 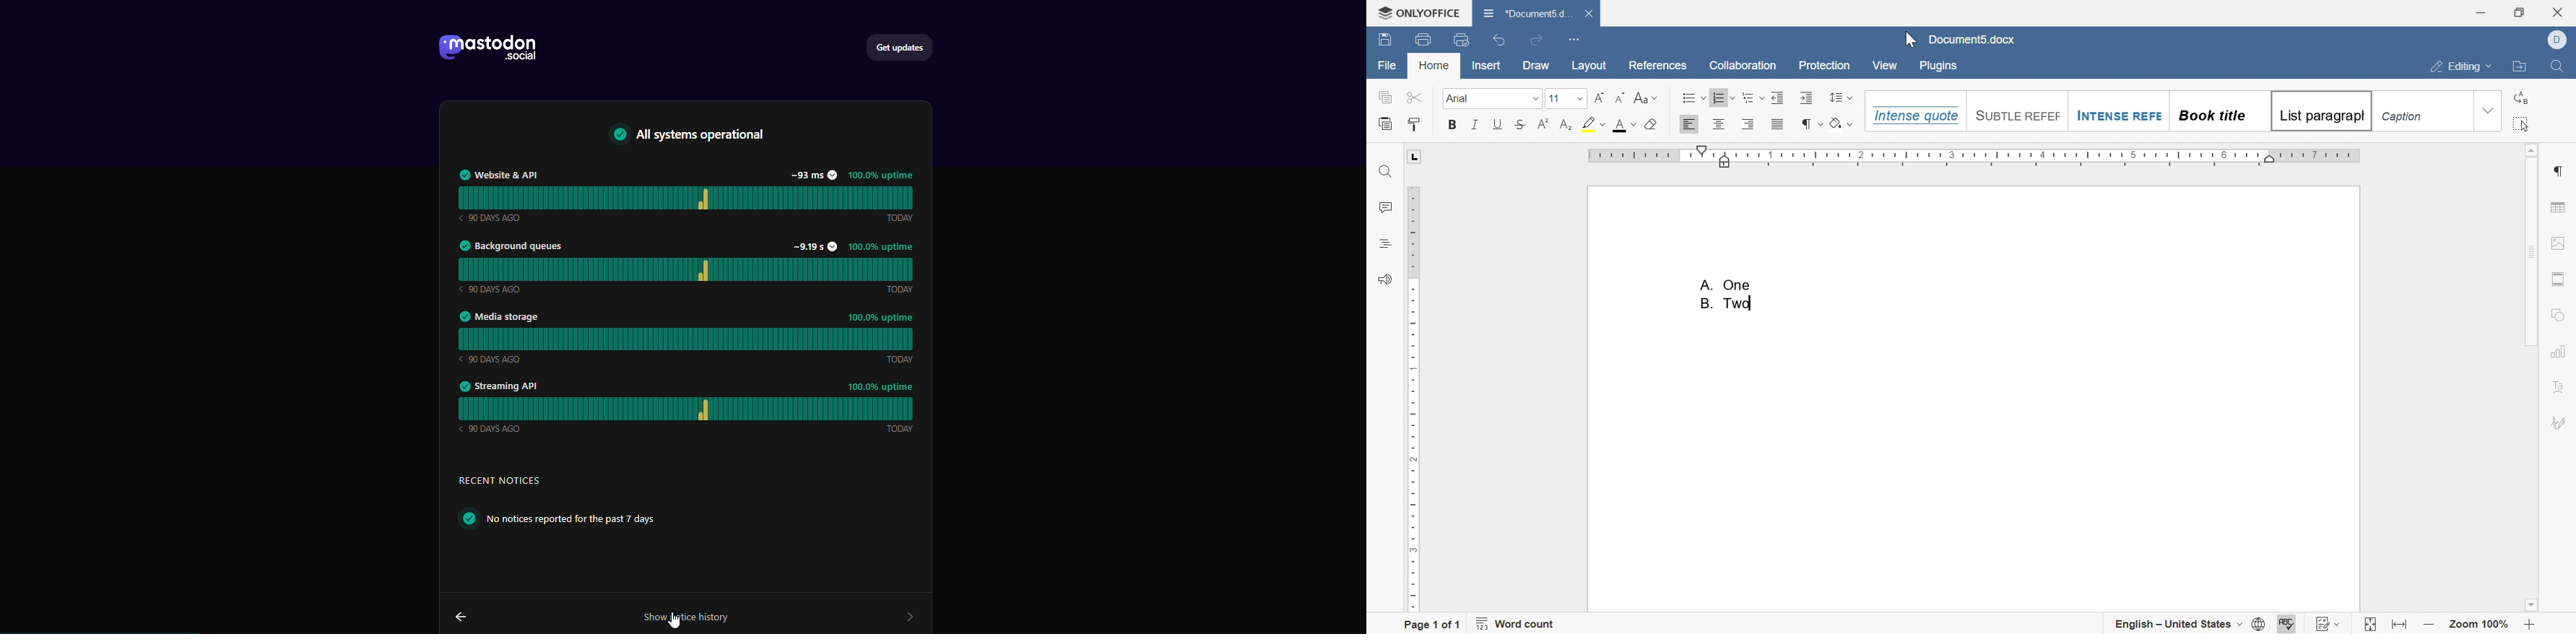 What do you see at coordinates (1575, 39) in the screenshot?
I see `customize quick access toolbar` at bounding box center [1575, 39].